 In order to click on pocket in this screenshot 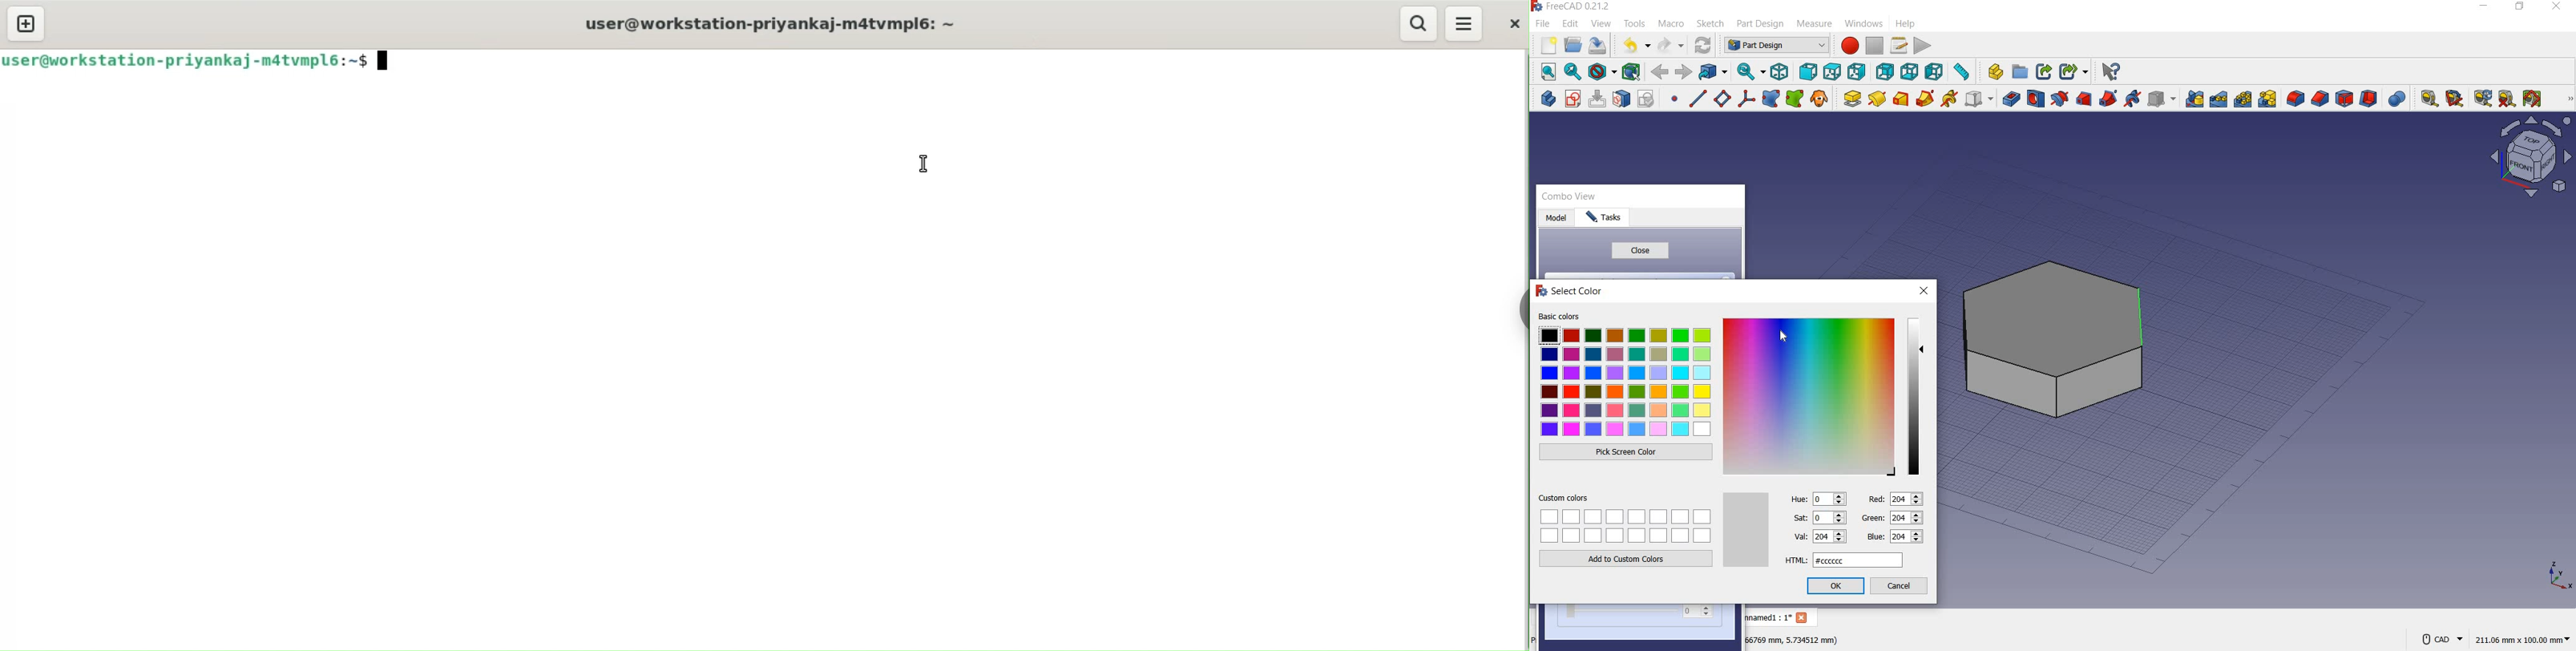, I will do `click(2010, 99)`.